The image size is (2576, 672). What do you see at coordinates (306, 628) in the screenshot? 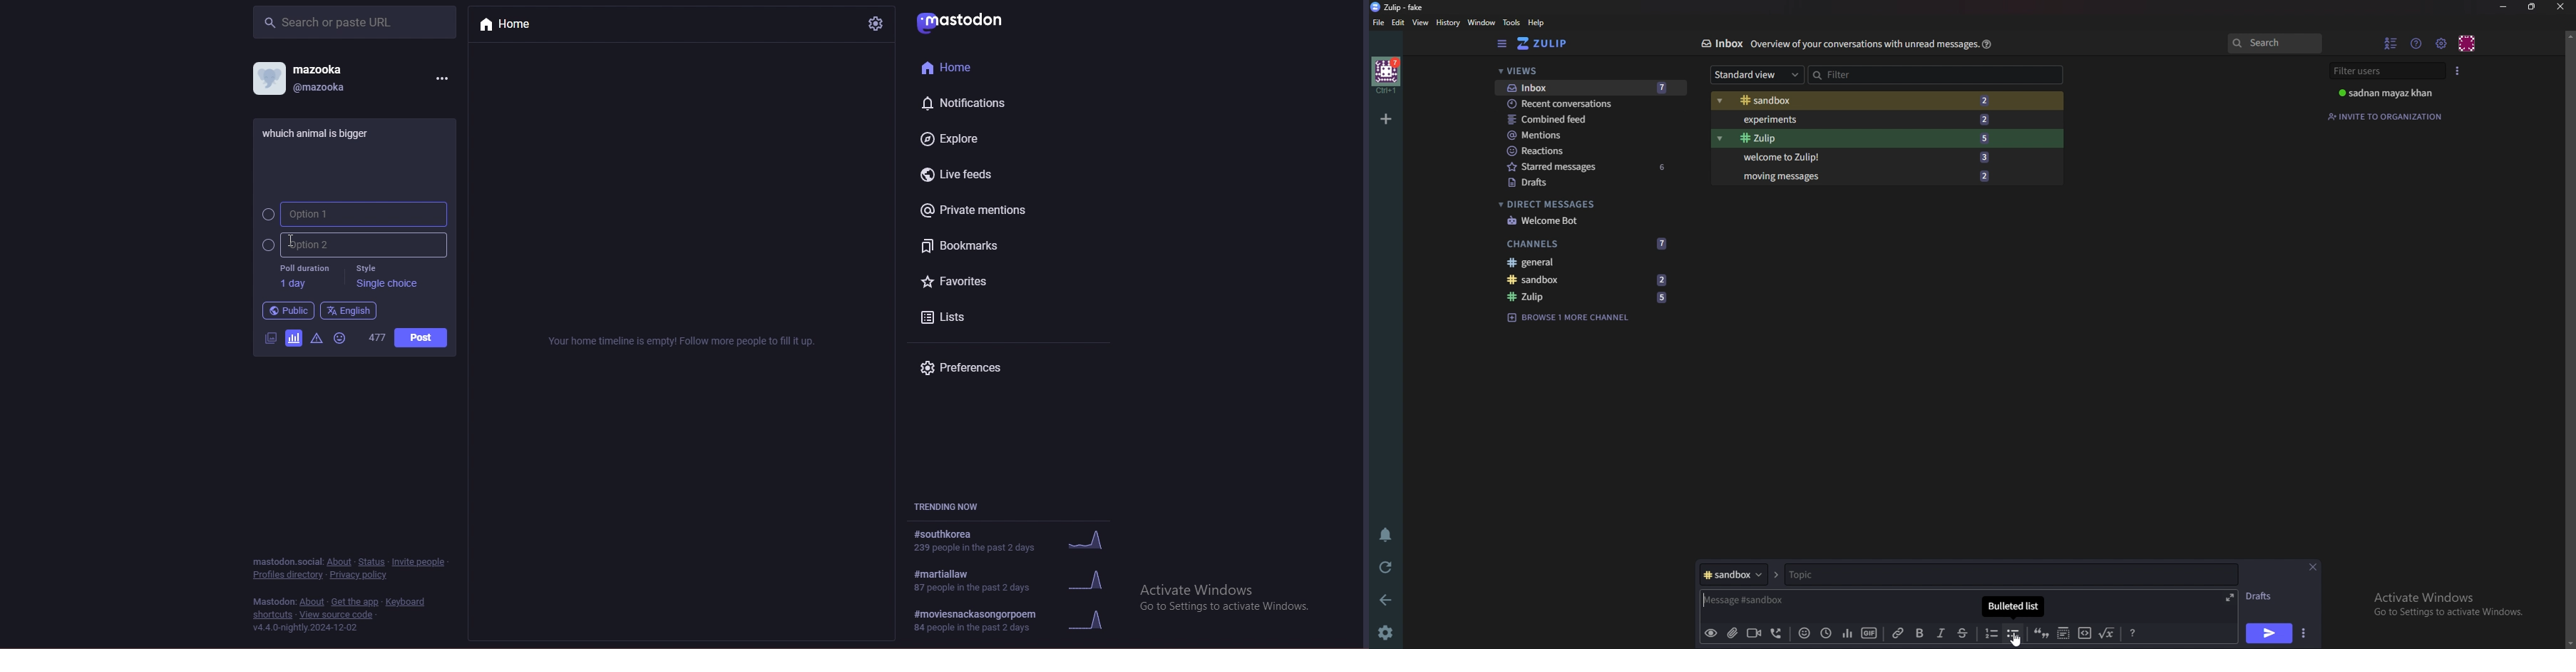
I see `v4.4.0-nightly.2024-12-02` at bounding box center [306, 628].